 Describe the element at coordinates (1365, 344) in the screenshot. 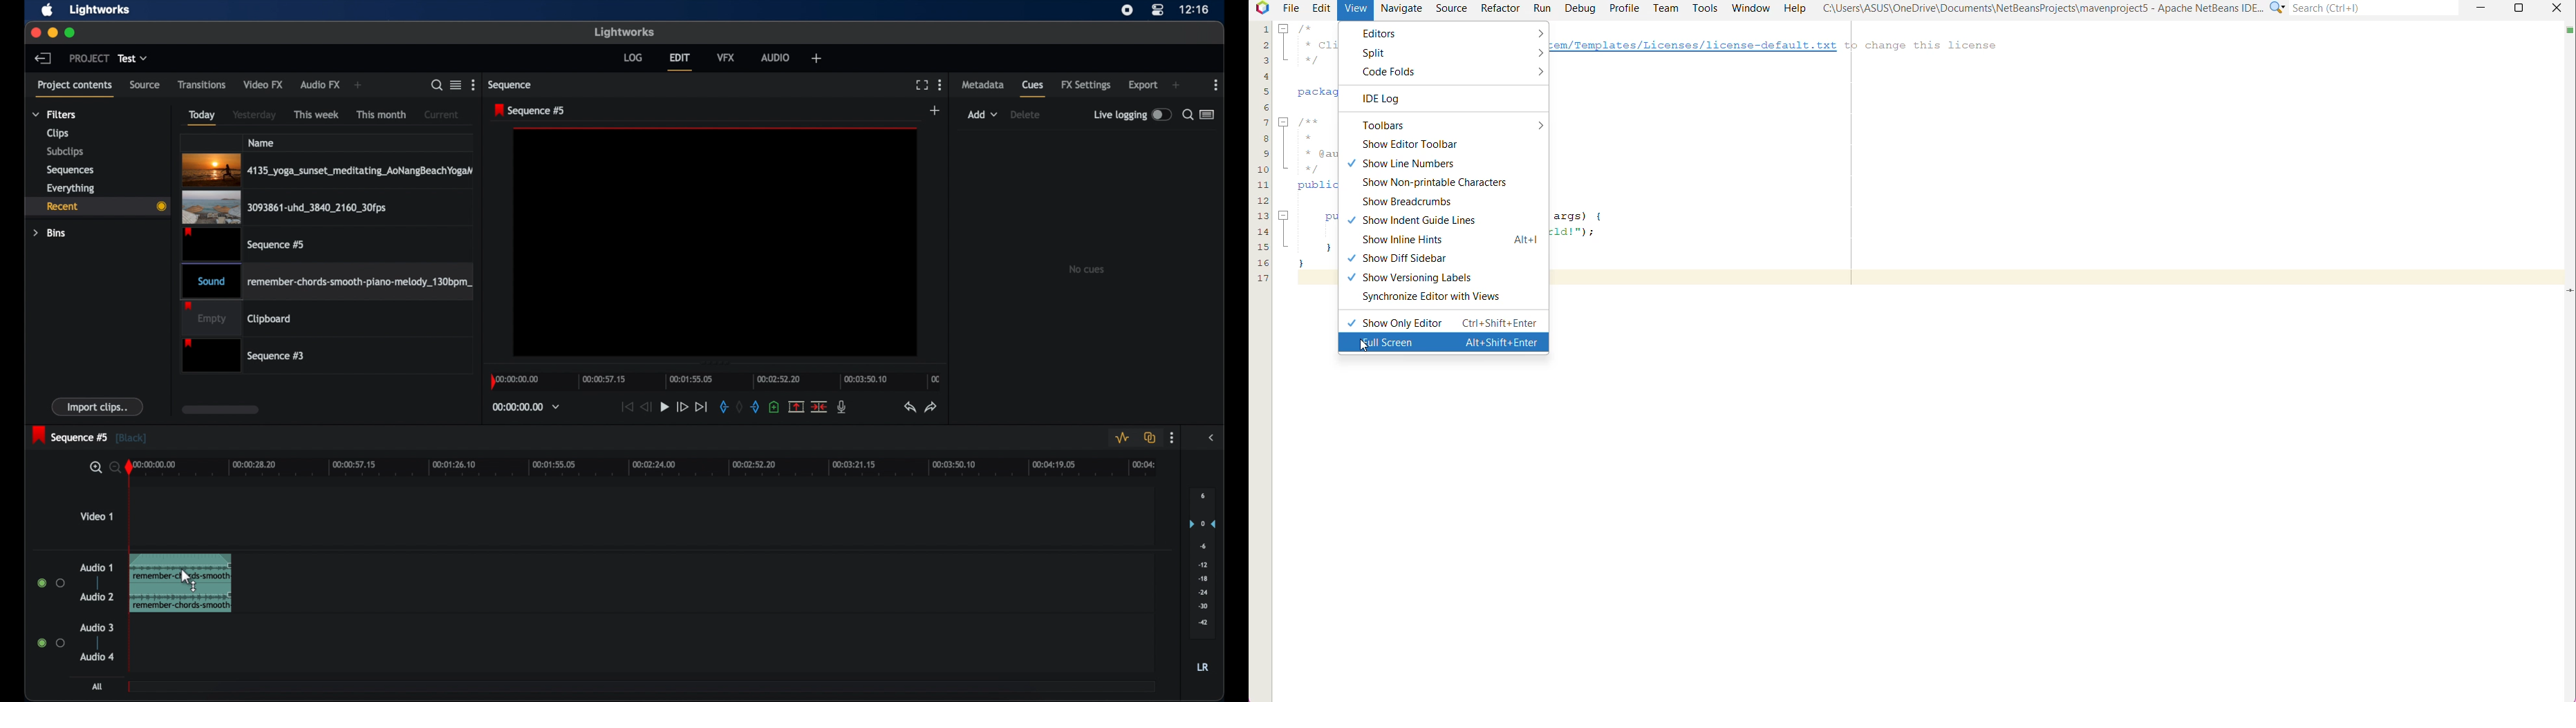

I see `cursor` at that location.